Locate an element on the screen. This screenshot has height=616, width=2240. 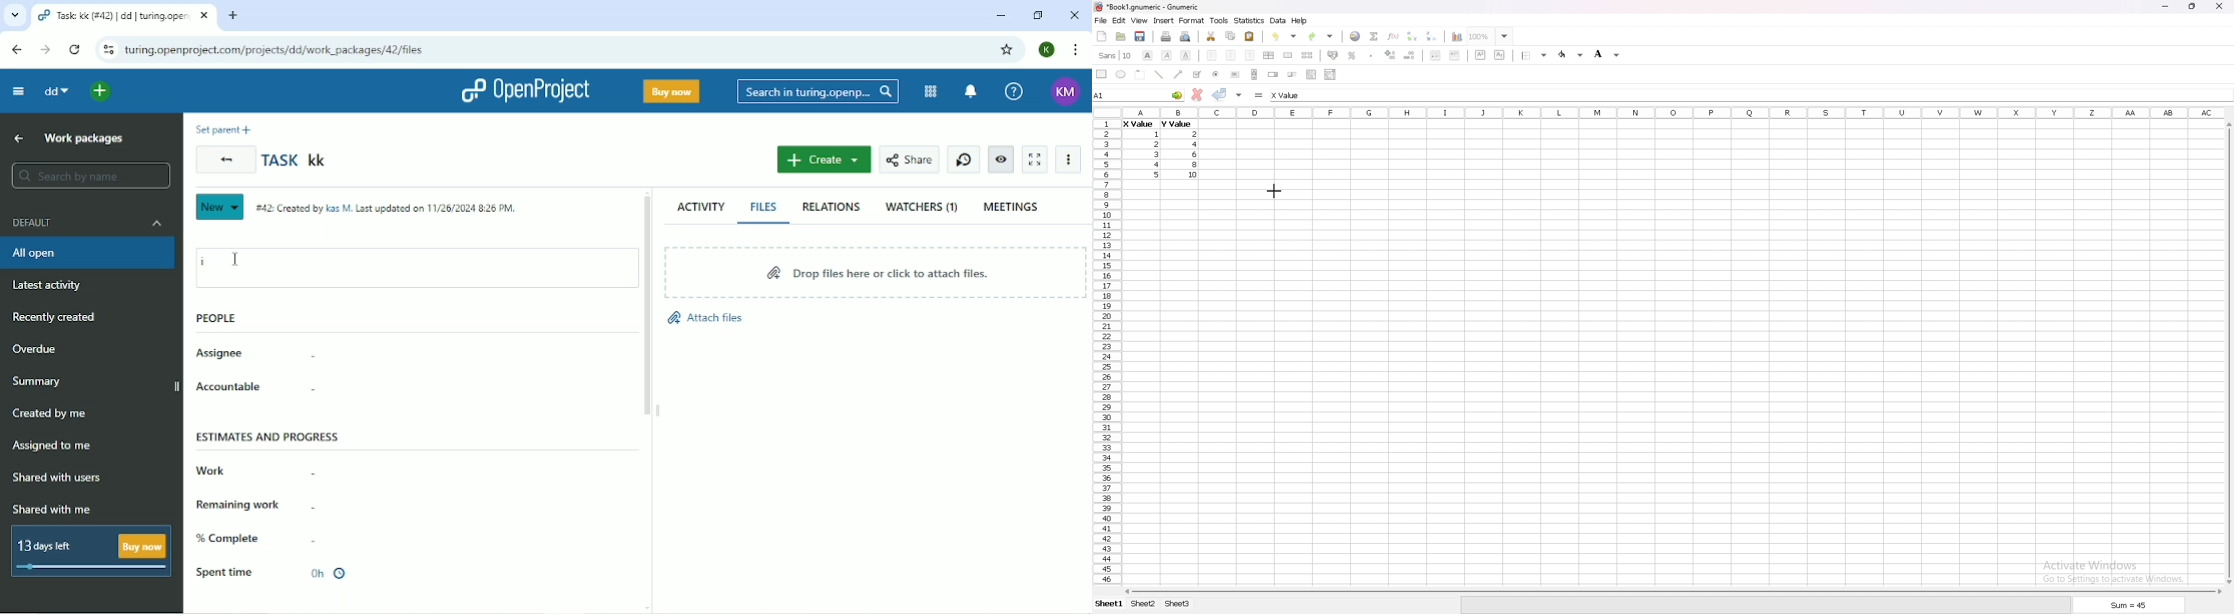
tools is located at coordinates (1219, 20).